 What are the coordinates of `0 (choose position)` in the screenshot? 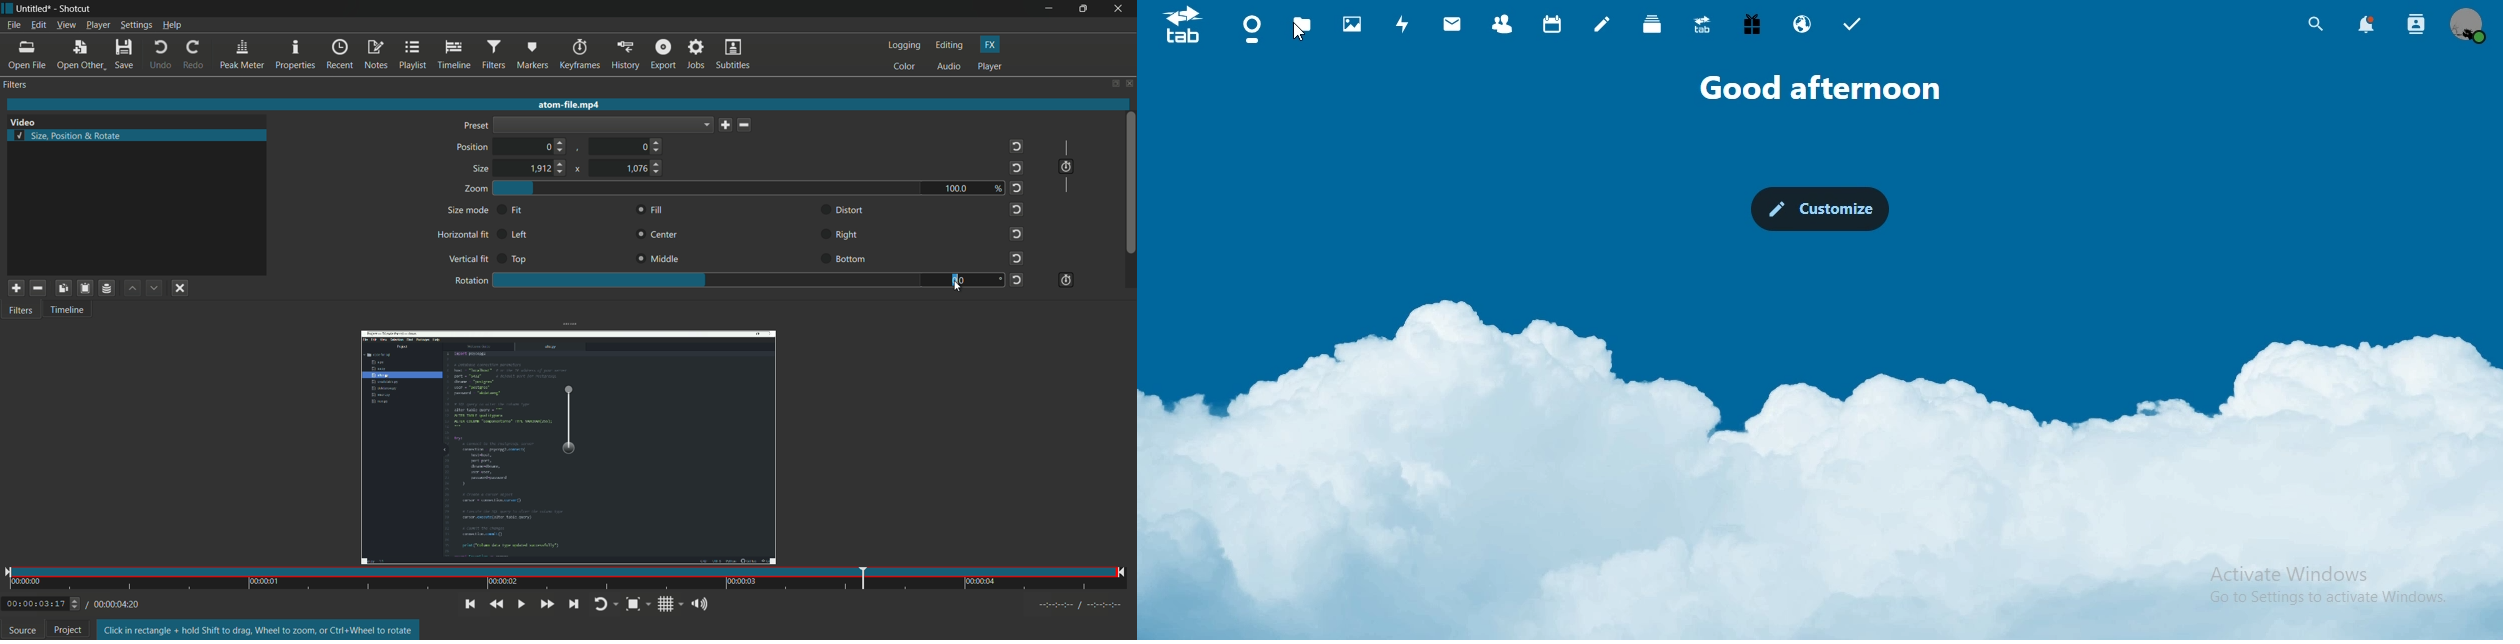 It's located at (554, 146).